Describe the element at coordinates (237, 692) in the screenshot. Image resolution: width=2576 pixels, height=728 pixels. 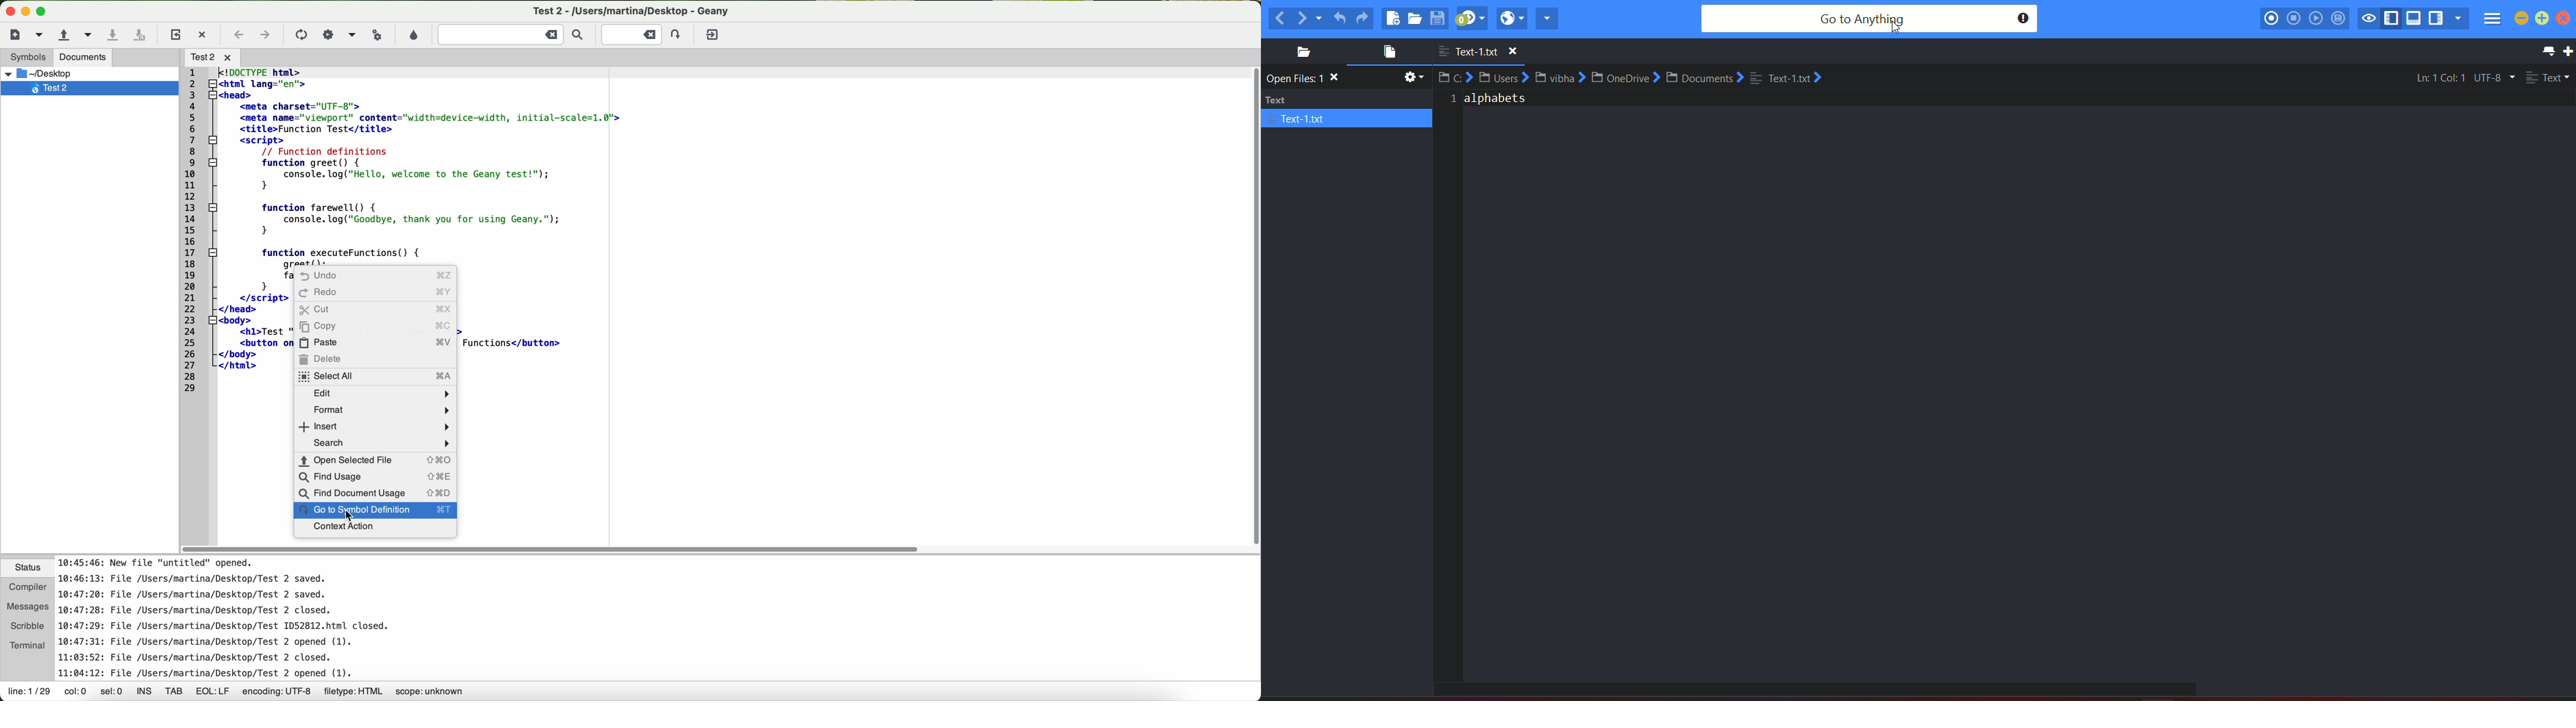
I see `data` at that location.